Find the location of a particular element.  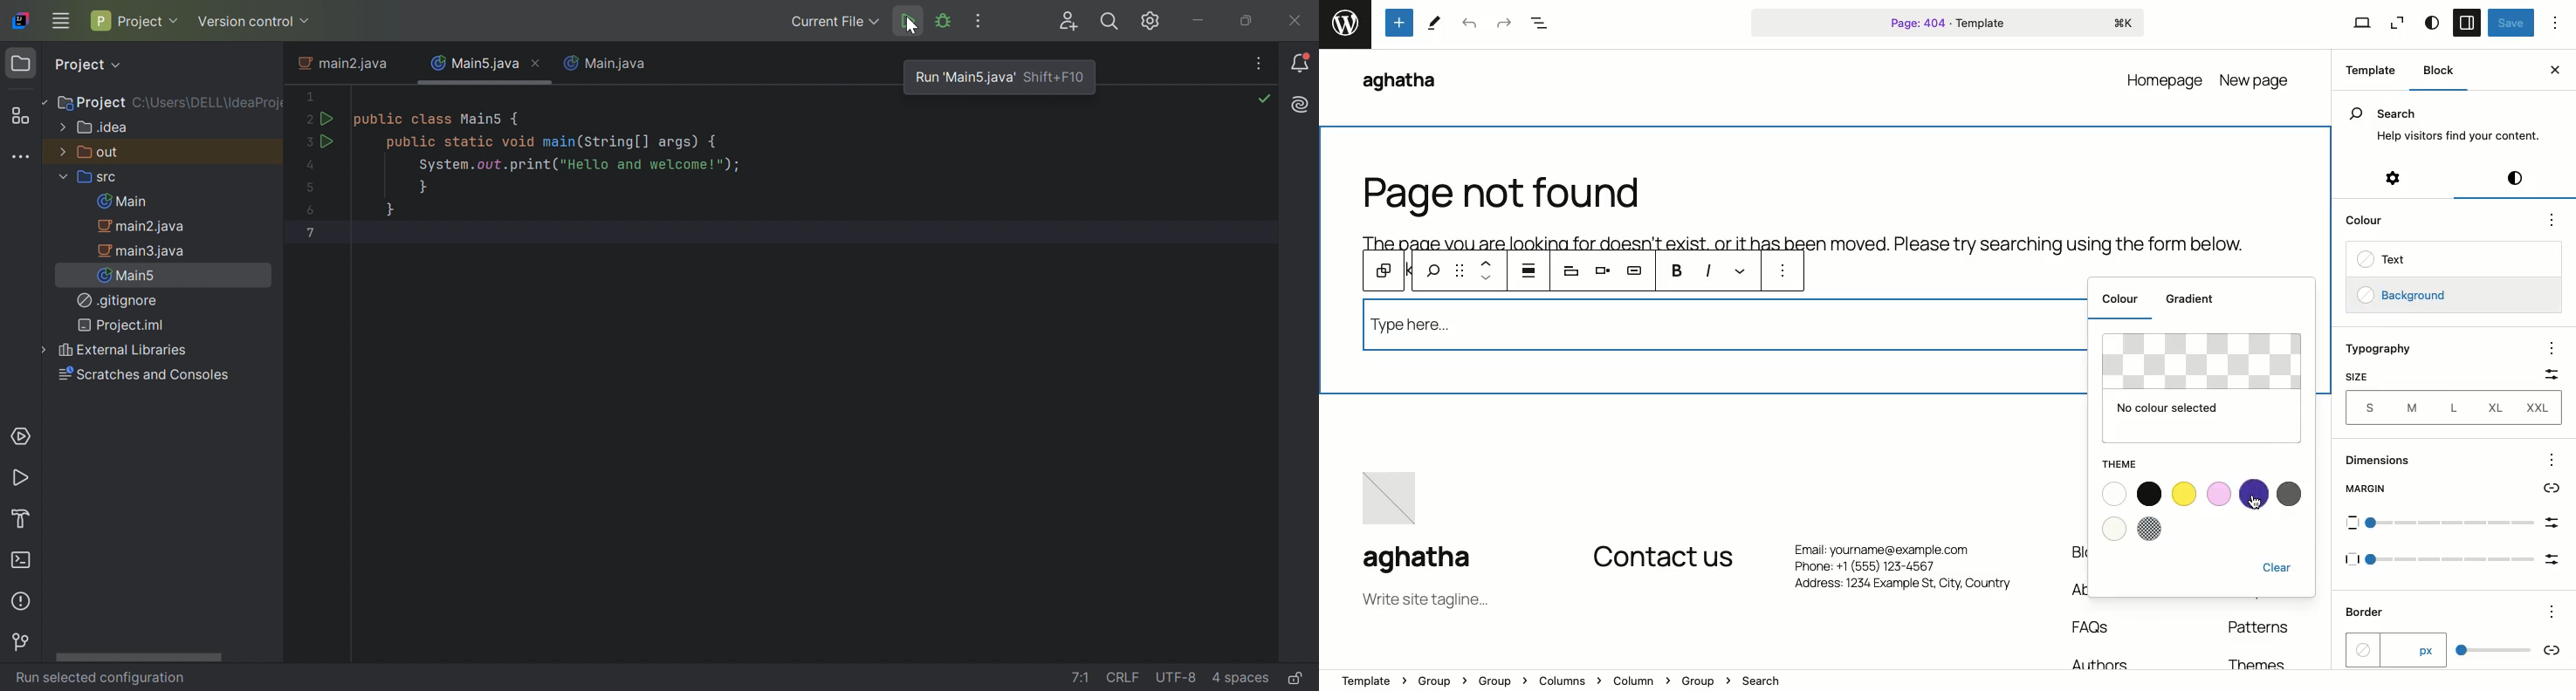

Contact us is located at coordinates (1663, 558).